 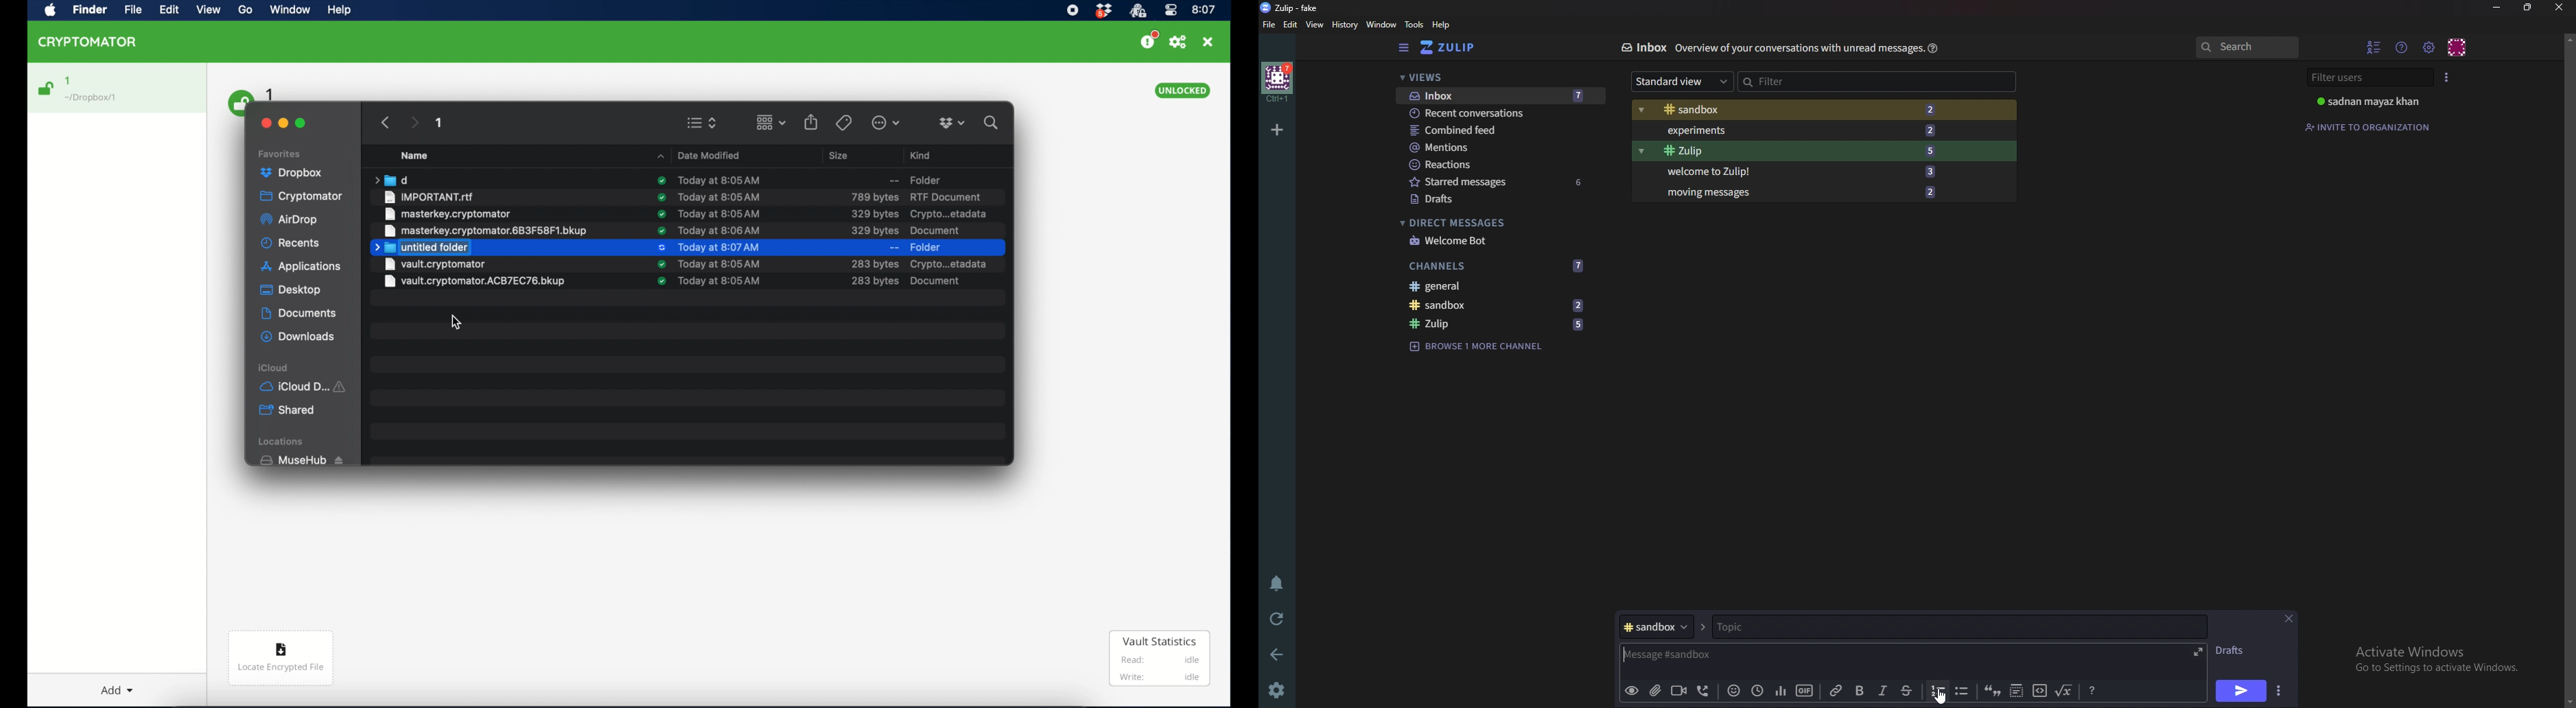 What do you see at coordinates (2374, 47) in the screenshot?
I see `hide User list` at bounding box center [2374, 47].